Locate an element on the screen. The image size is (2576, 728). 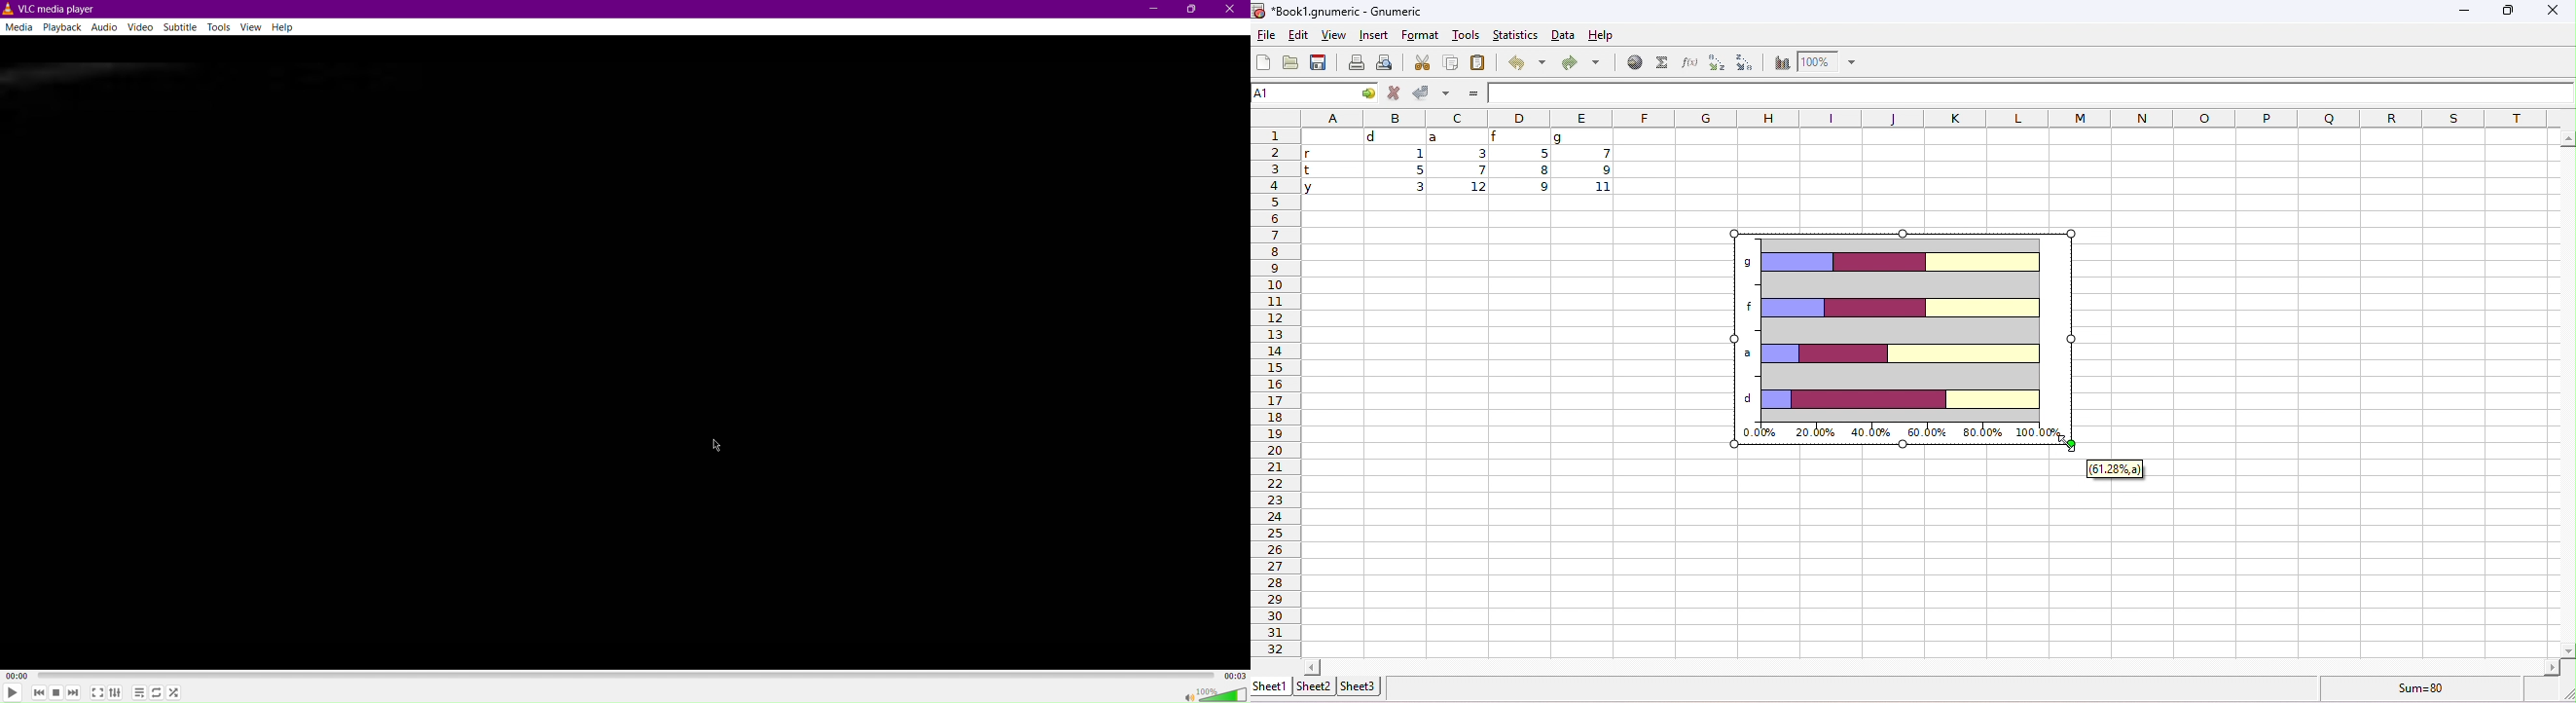
Play is located at coordinates (14, 693).